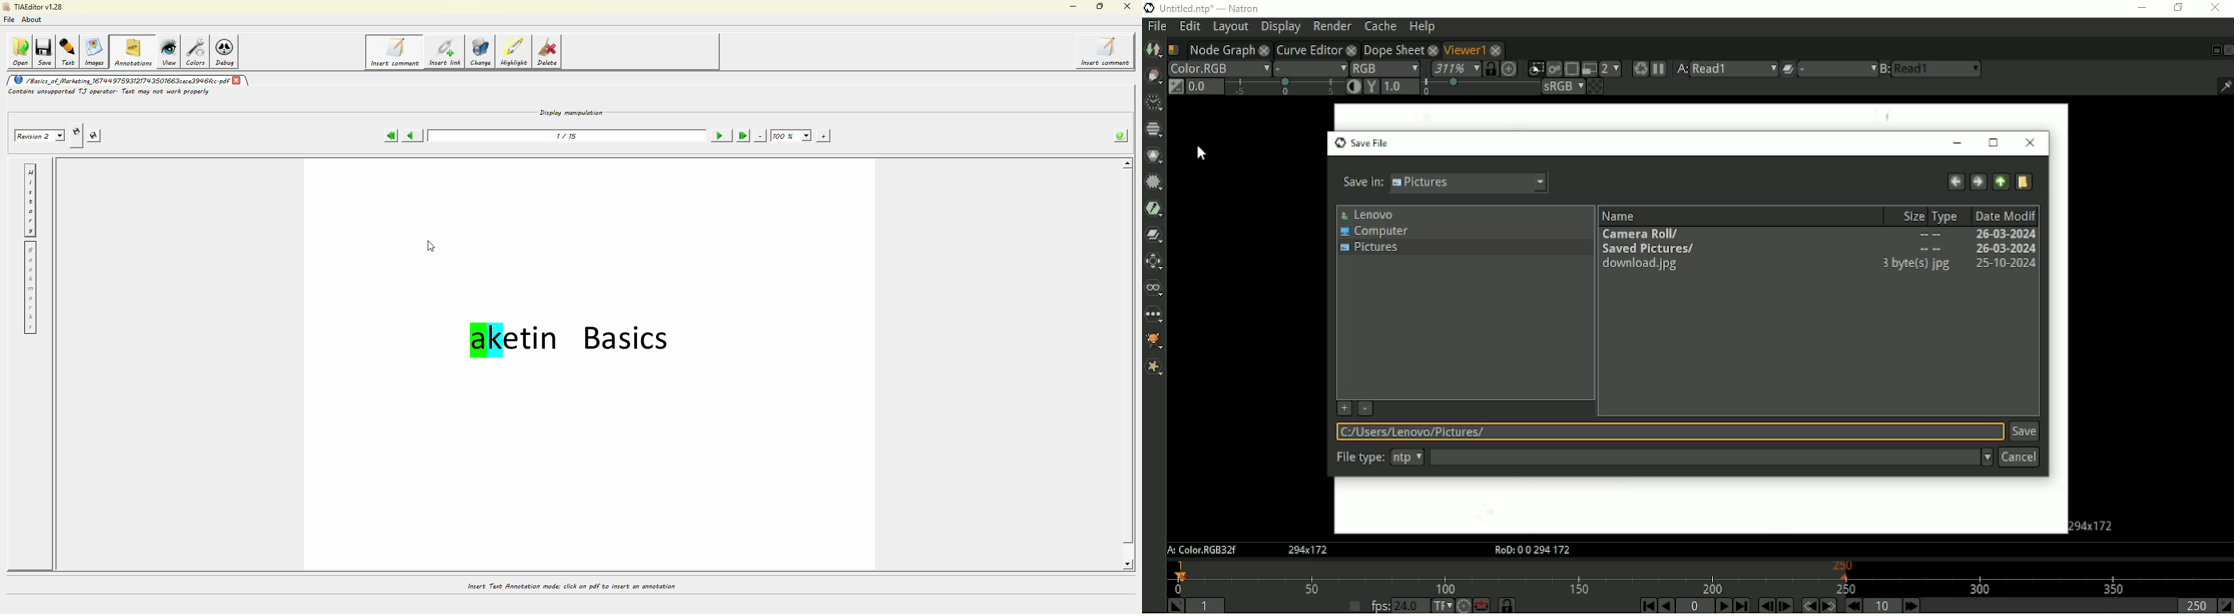 This screenshot has width=2240, height=616. I want to click on Script name, so click(1174, 50).